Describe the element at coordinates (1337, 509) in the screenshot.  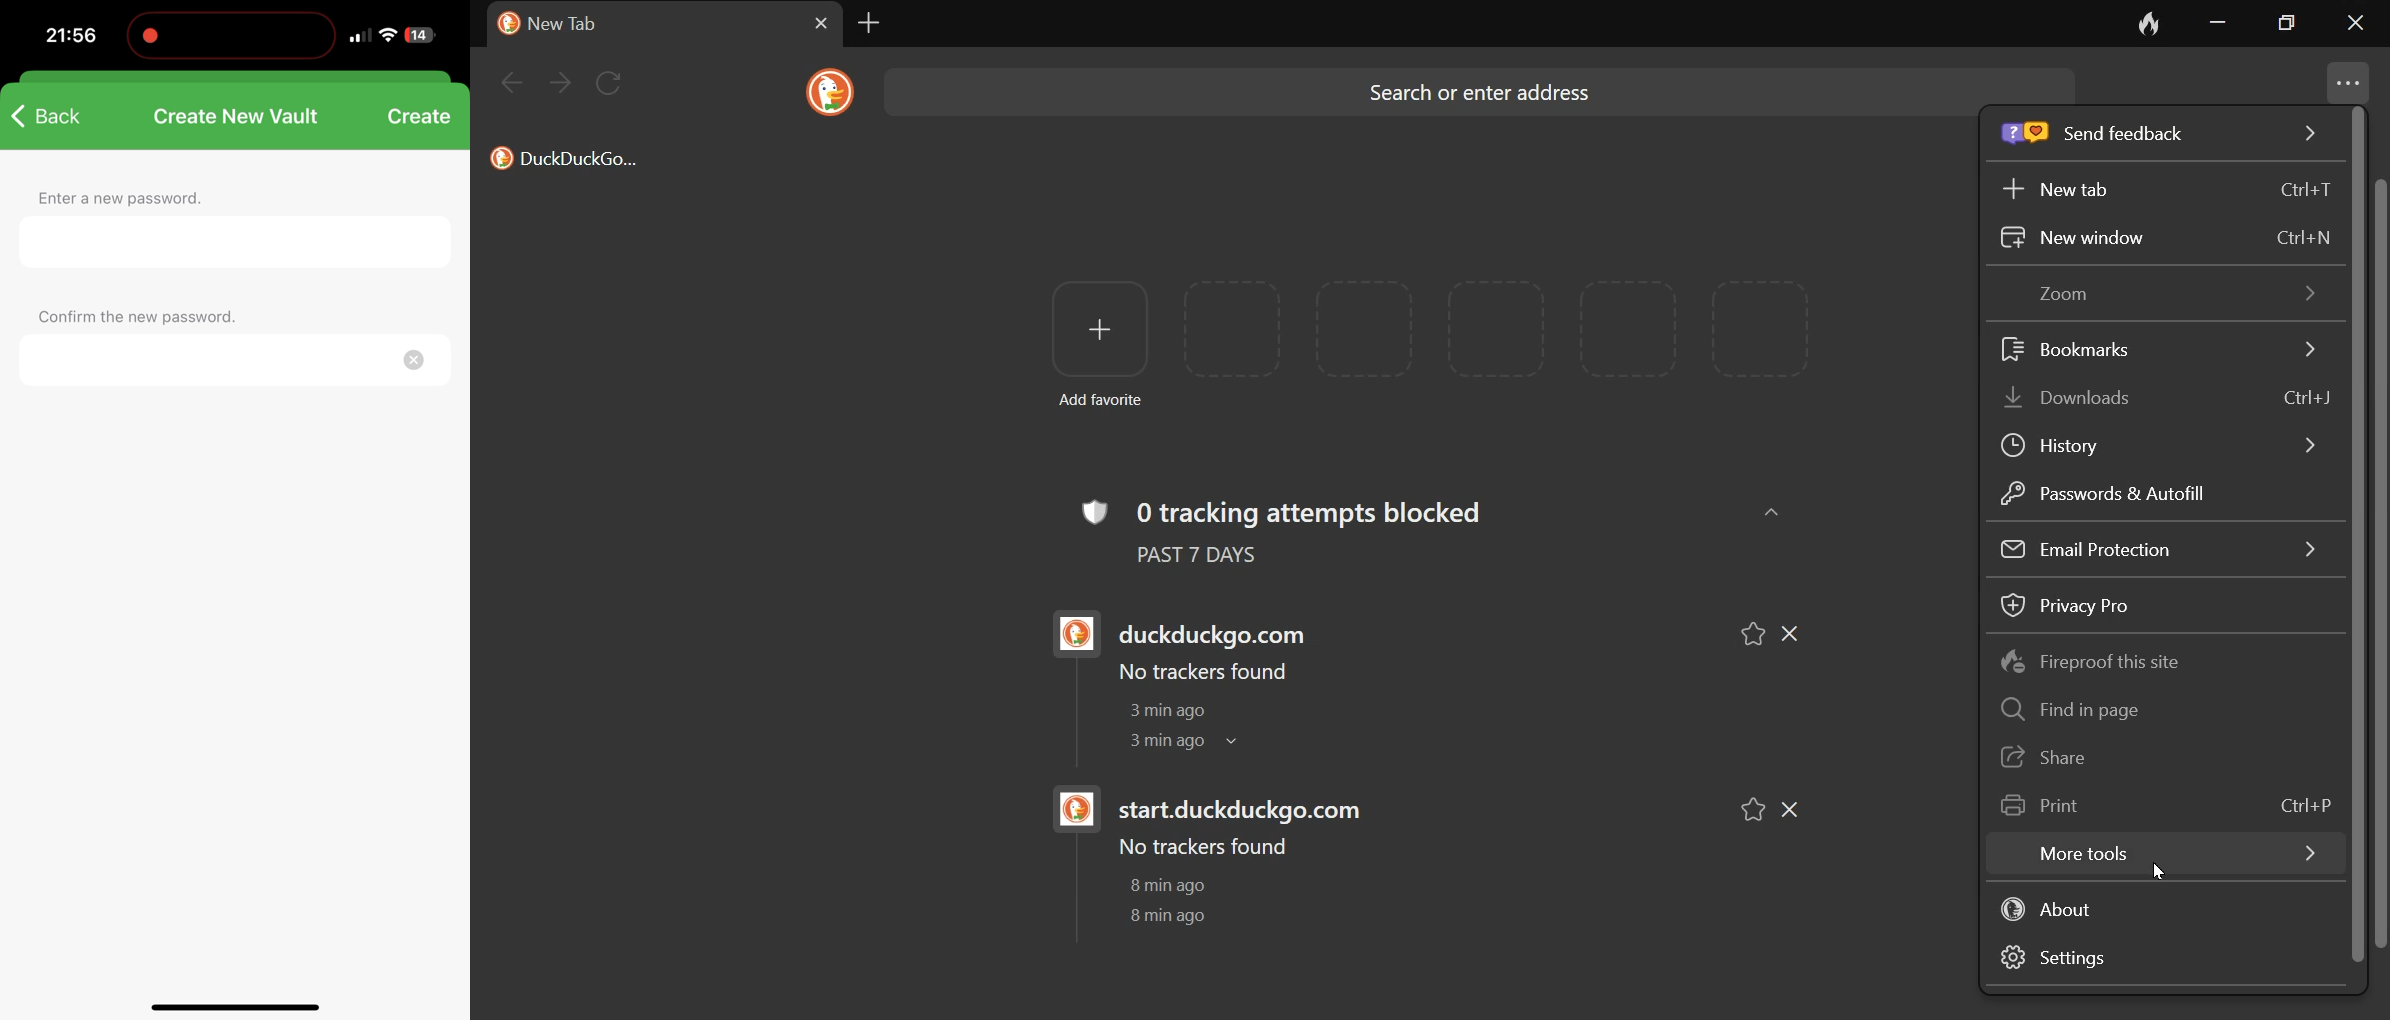
I see `0 tracking attempts blocked` at that location.